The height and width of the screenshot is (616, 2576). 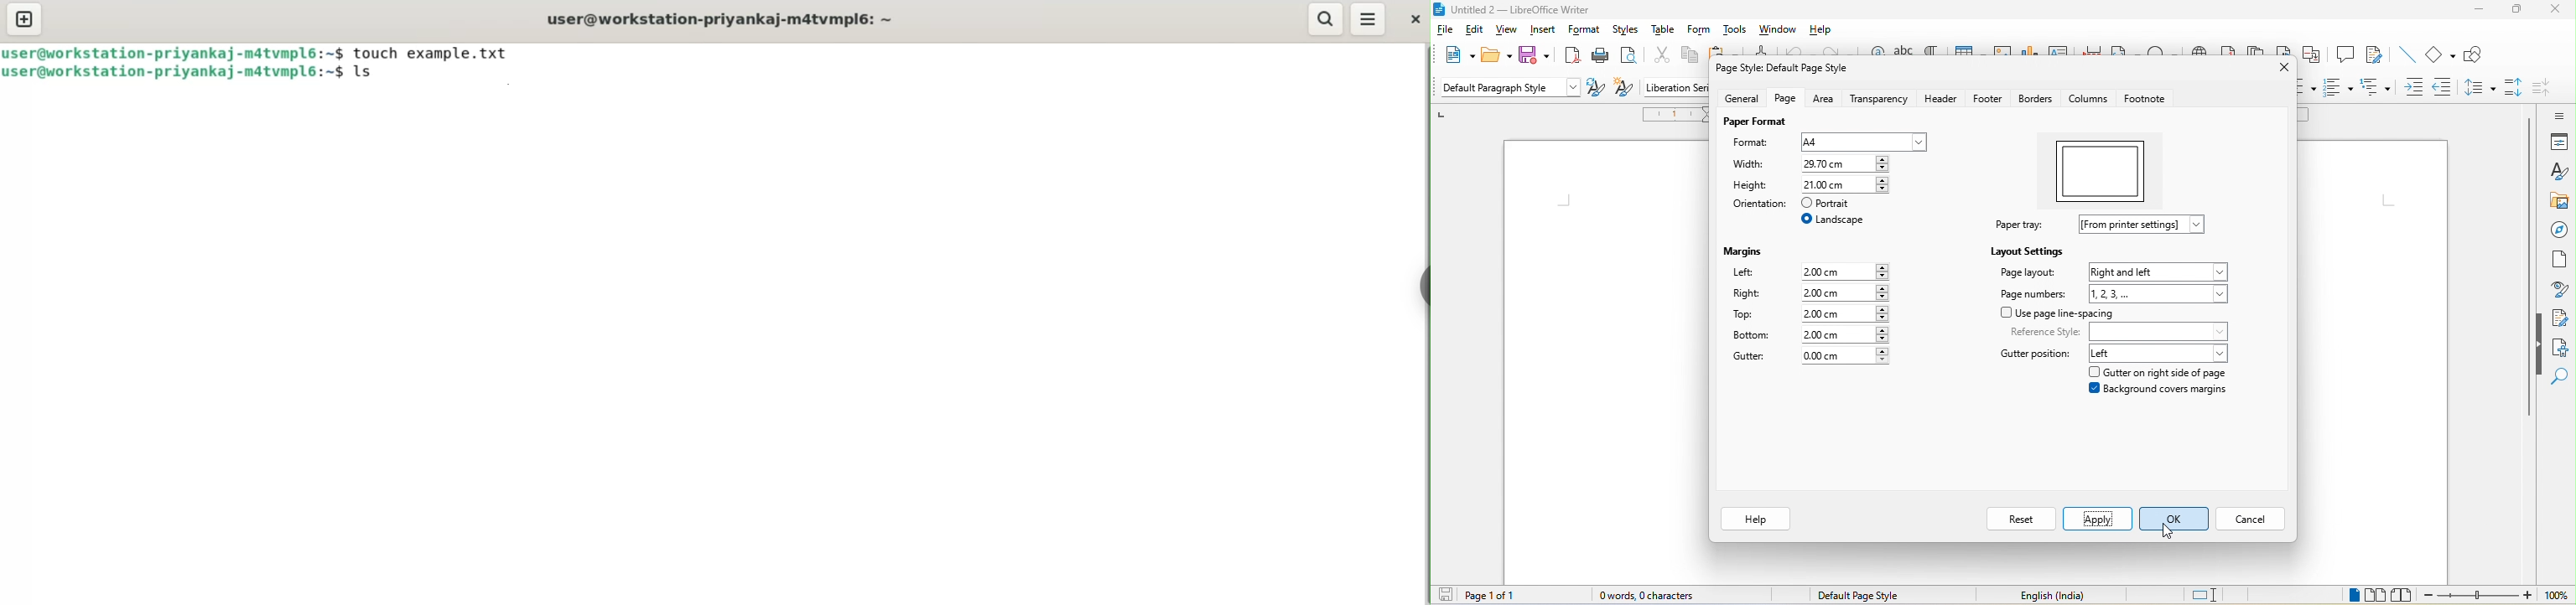 What do you see at coordinates (2053, 597) in the screenshot?
I see `text language` at bounding box center [2053, 597].